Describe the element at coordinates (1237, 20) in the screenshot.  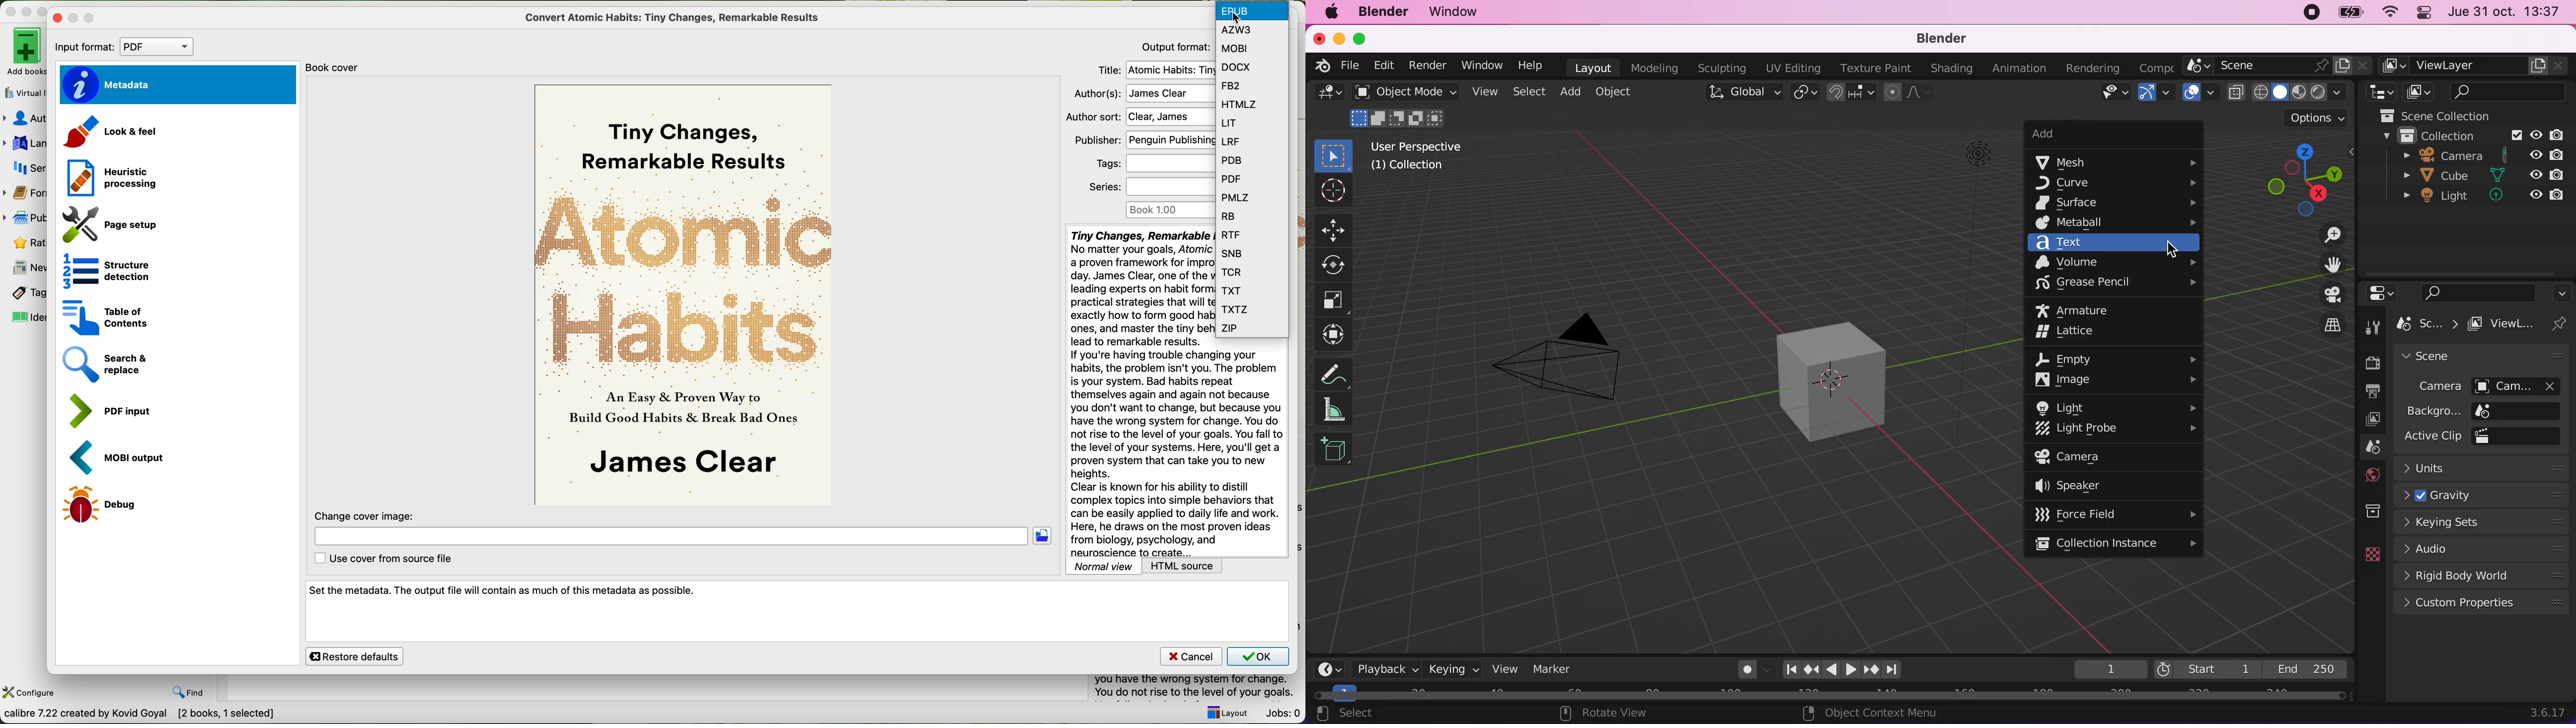
I see `cursor` at that location.